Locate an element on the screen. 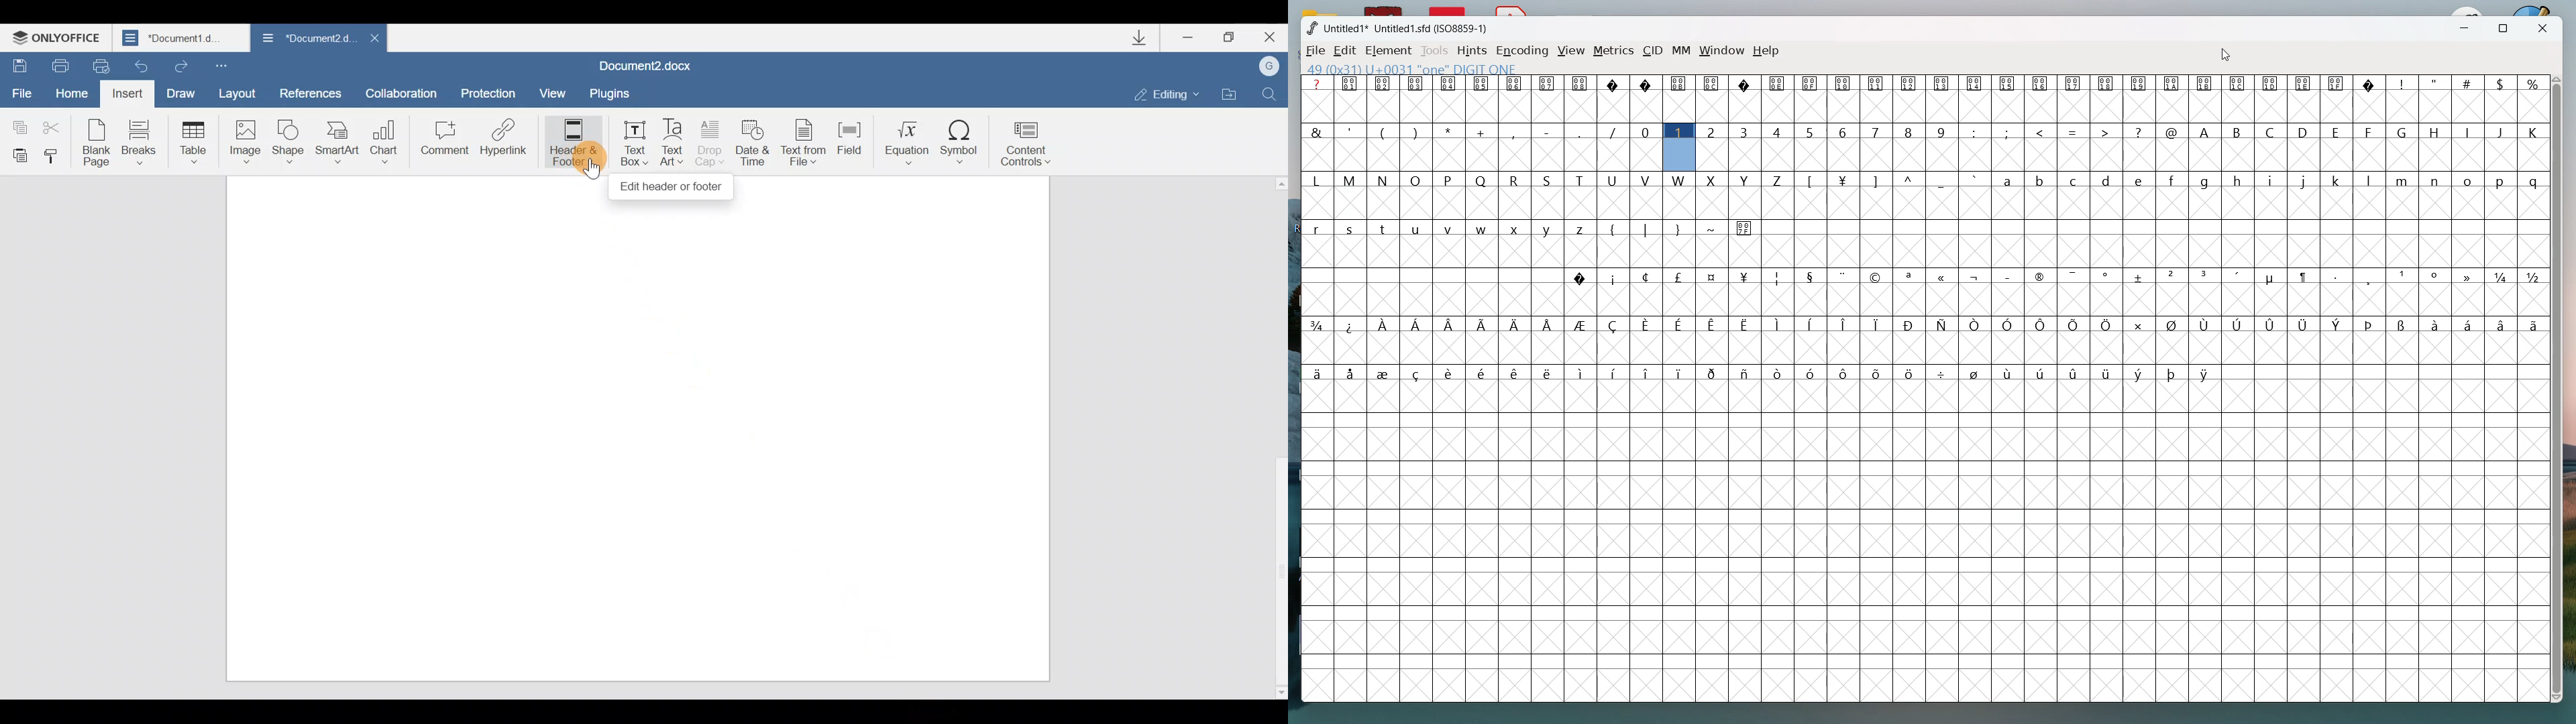 Image resolution: width=2576 pixels, height=728 pixels. | is located at coordinates (1648, 229).